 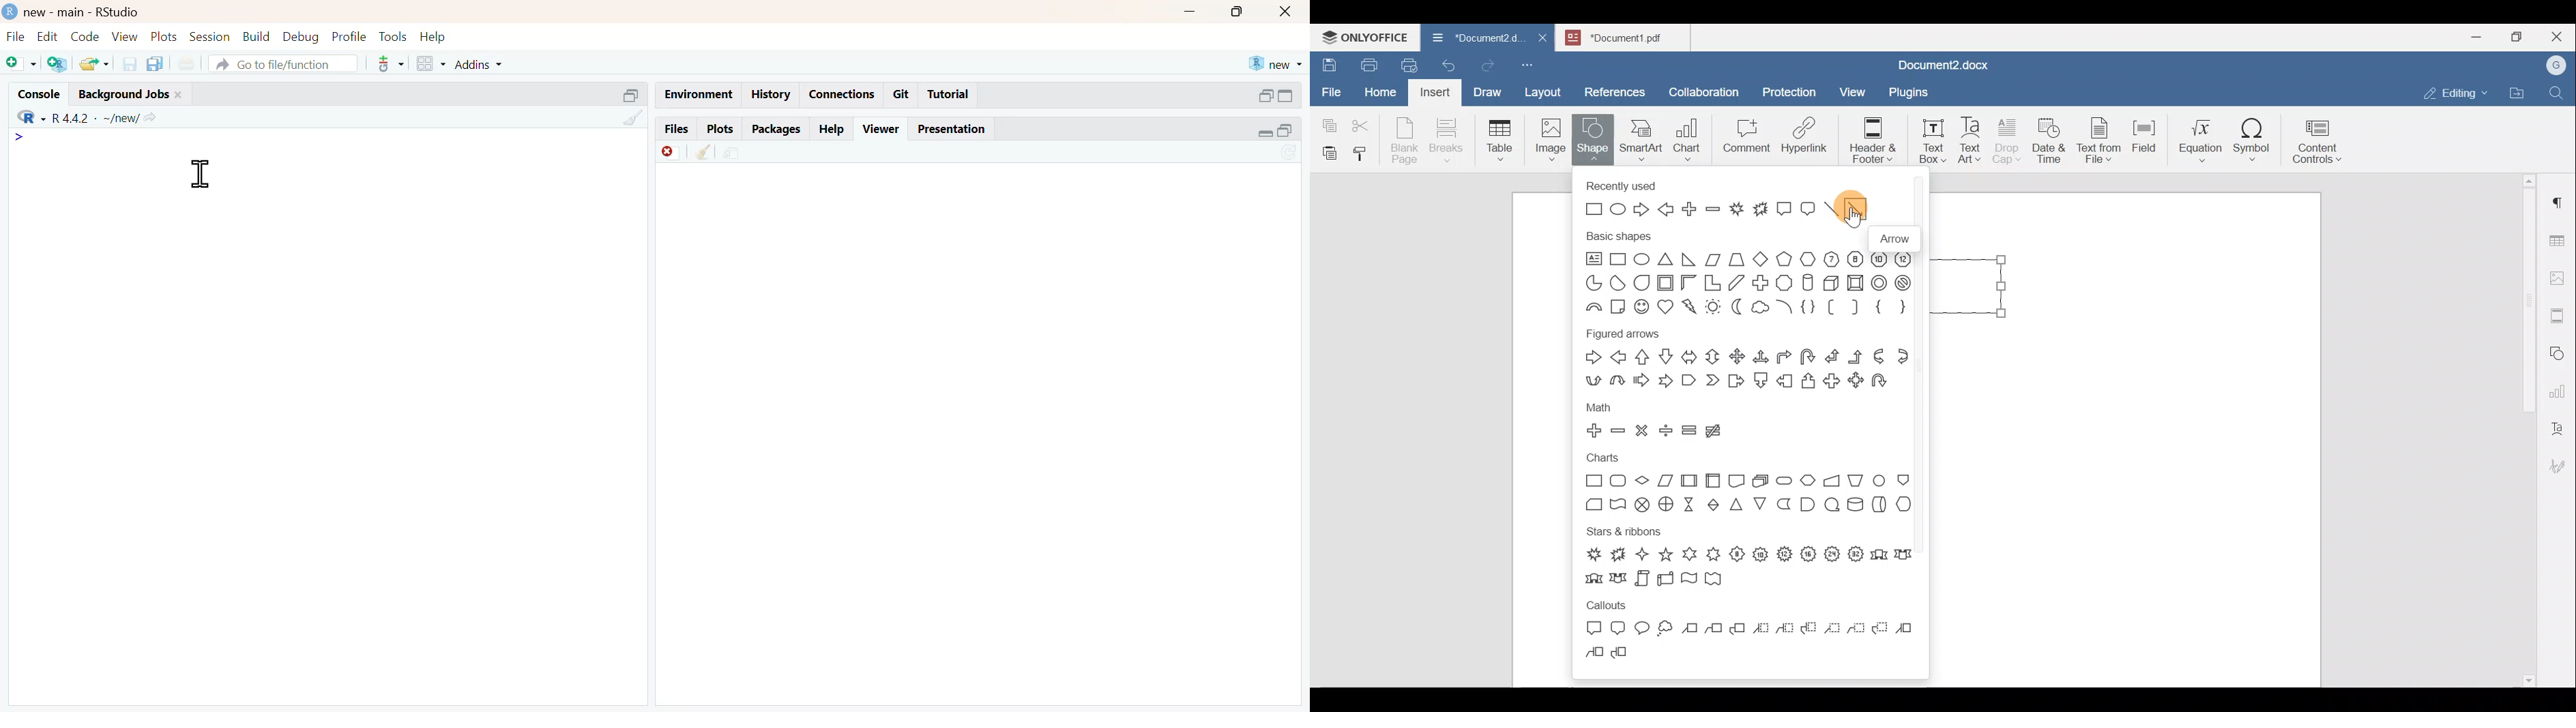 What do you see at coordinates (833, 129) in the screenshot?
I see `help` at bounding box center [833, 129].